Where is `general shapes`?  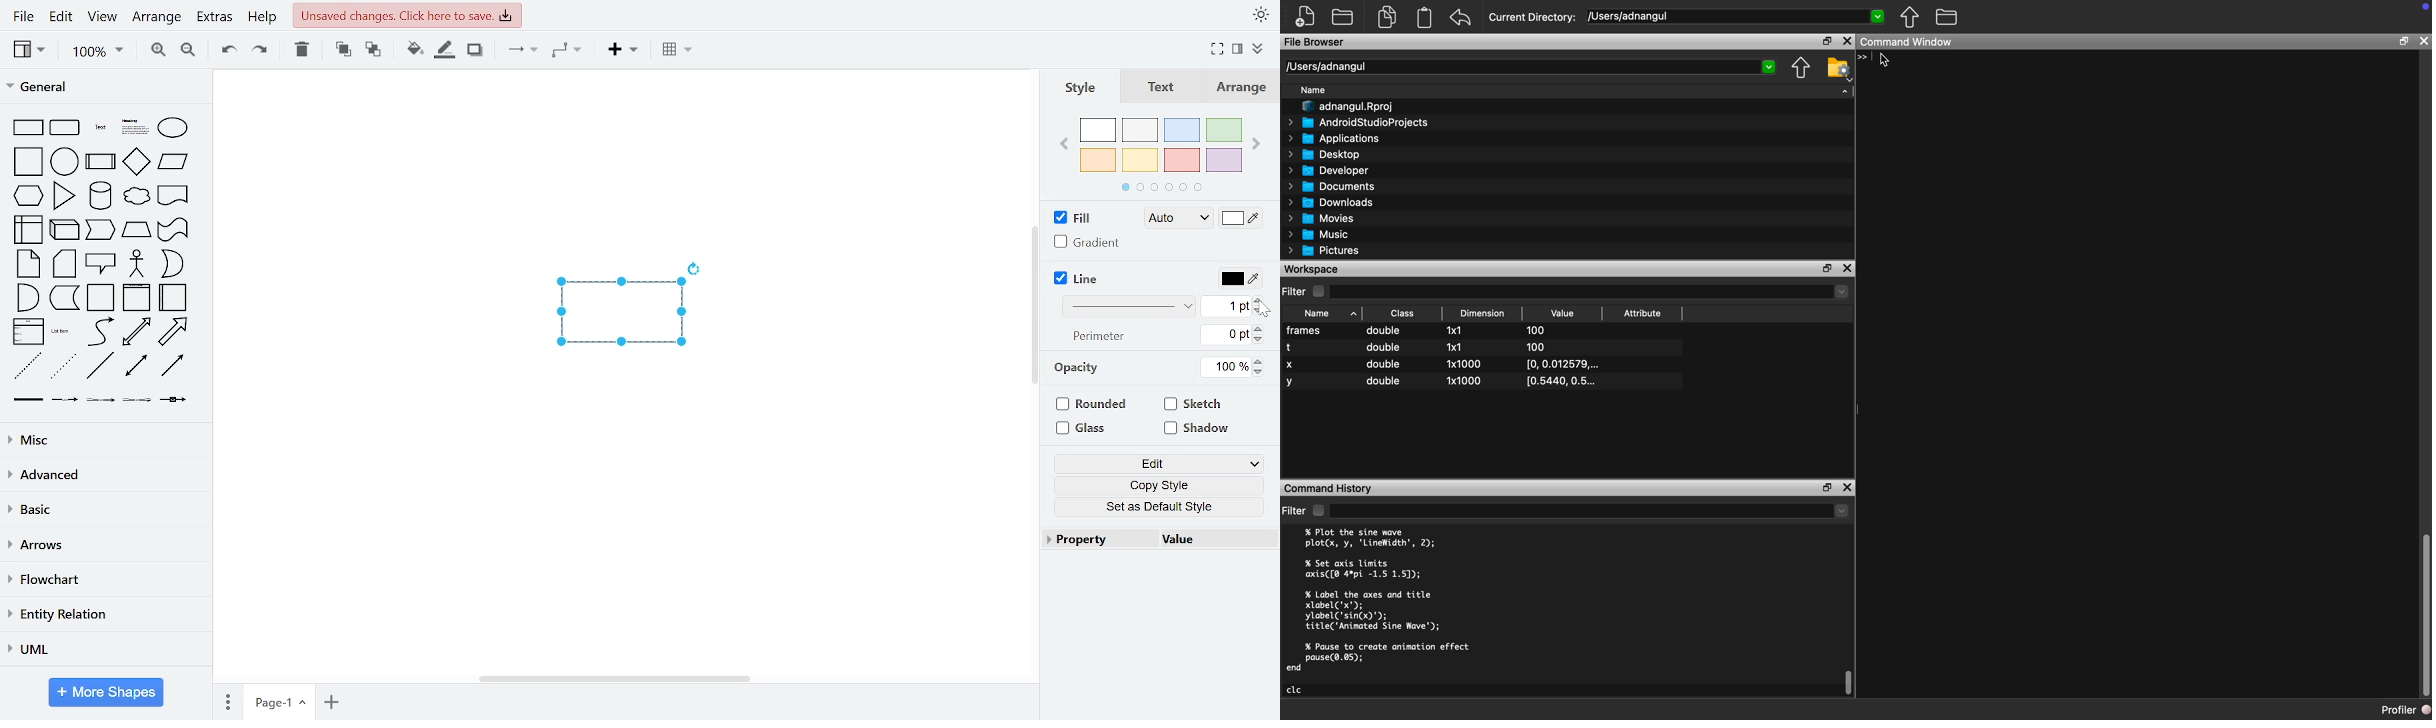 general shapes is located at coordinates (134, 229).